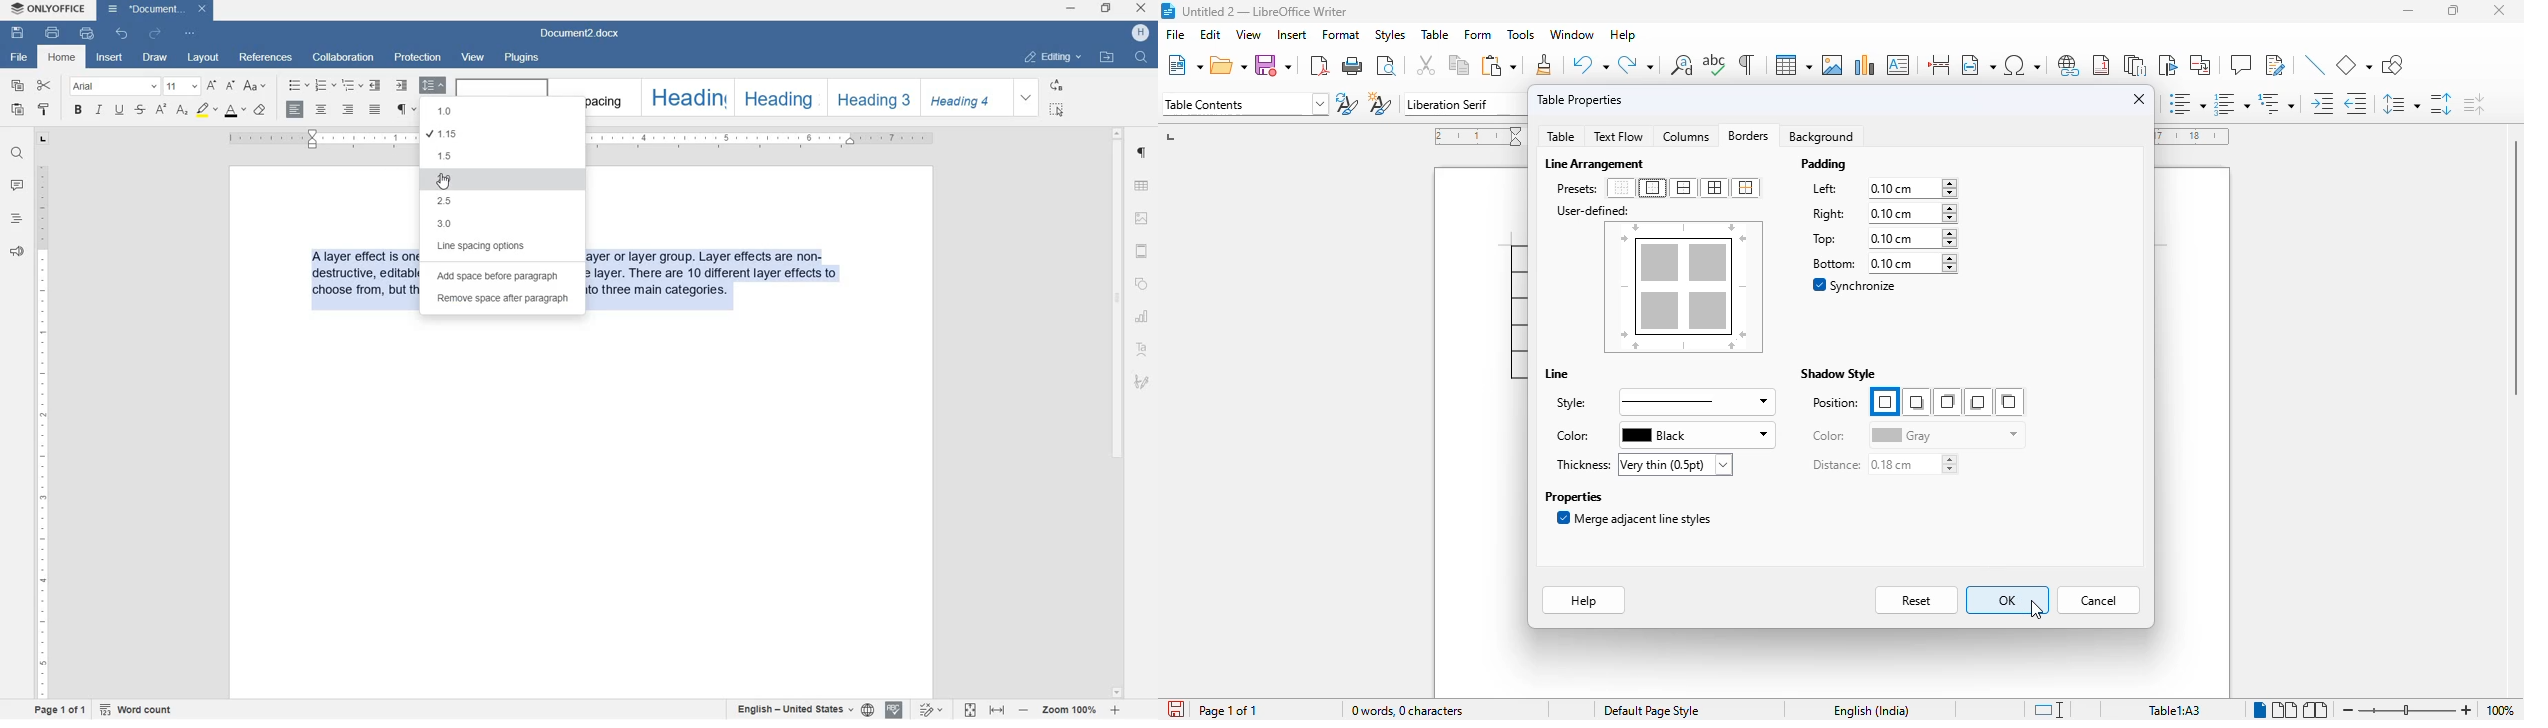 Image resolution: width=2548 pixels, height=728 pixels. Describe the element at coordinates (2276, 65) in the screenshot. I see `show track changes functions` at that location.